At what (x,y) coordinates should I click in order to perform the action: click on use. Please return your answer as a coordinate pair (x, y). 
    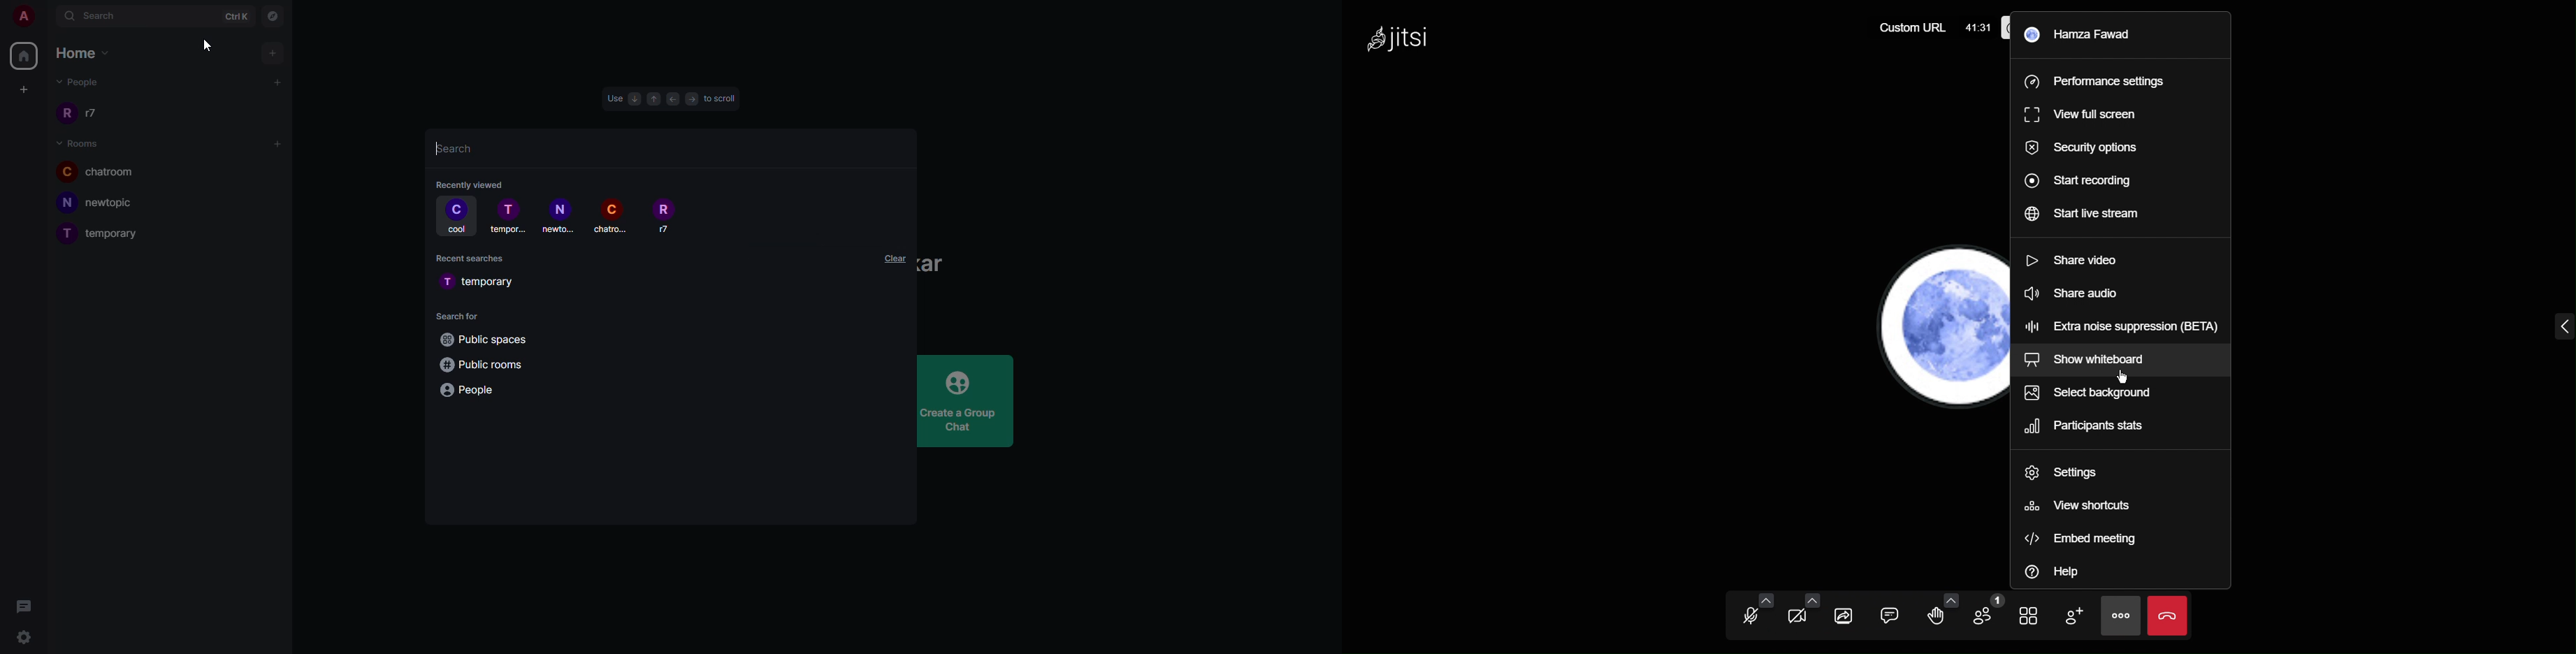
    Looking at the image, I should click on (614, 98).